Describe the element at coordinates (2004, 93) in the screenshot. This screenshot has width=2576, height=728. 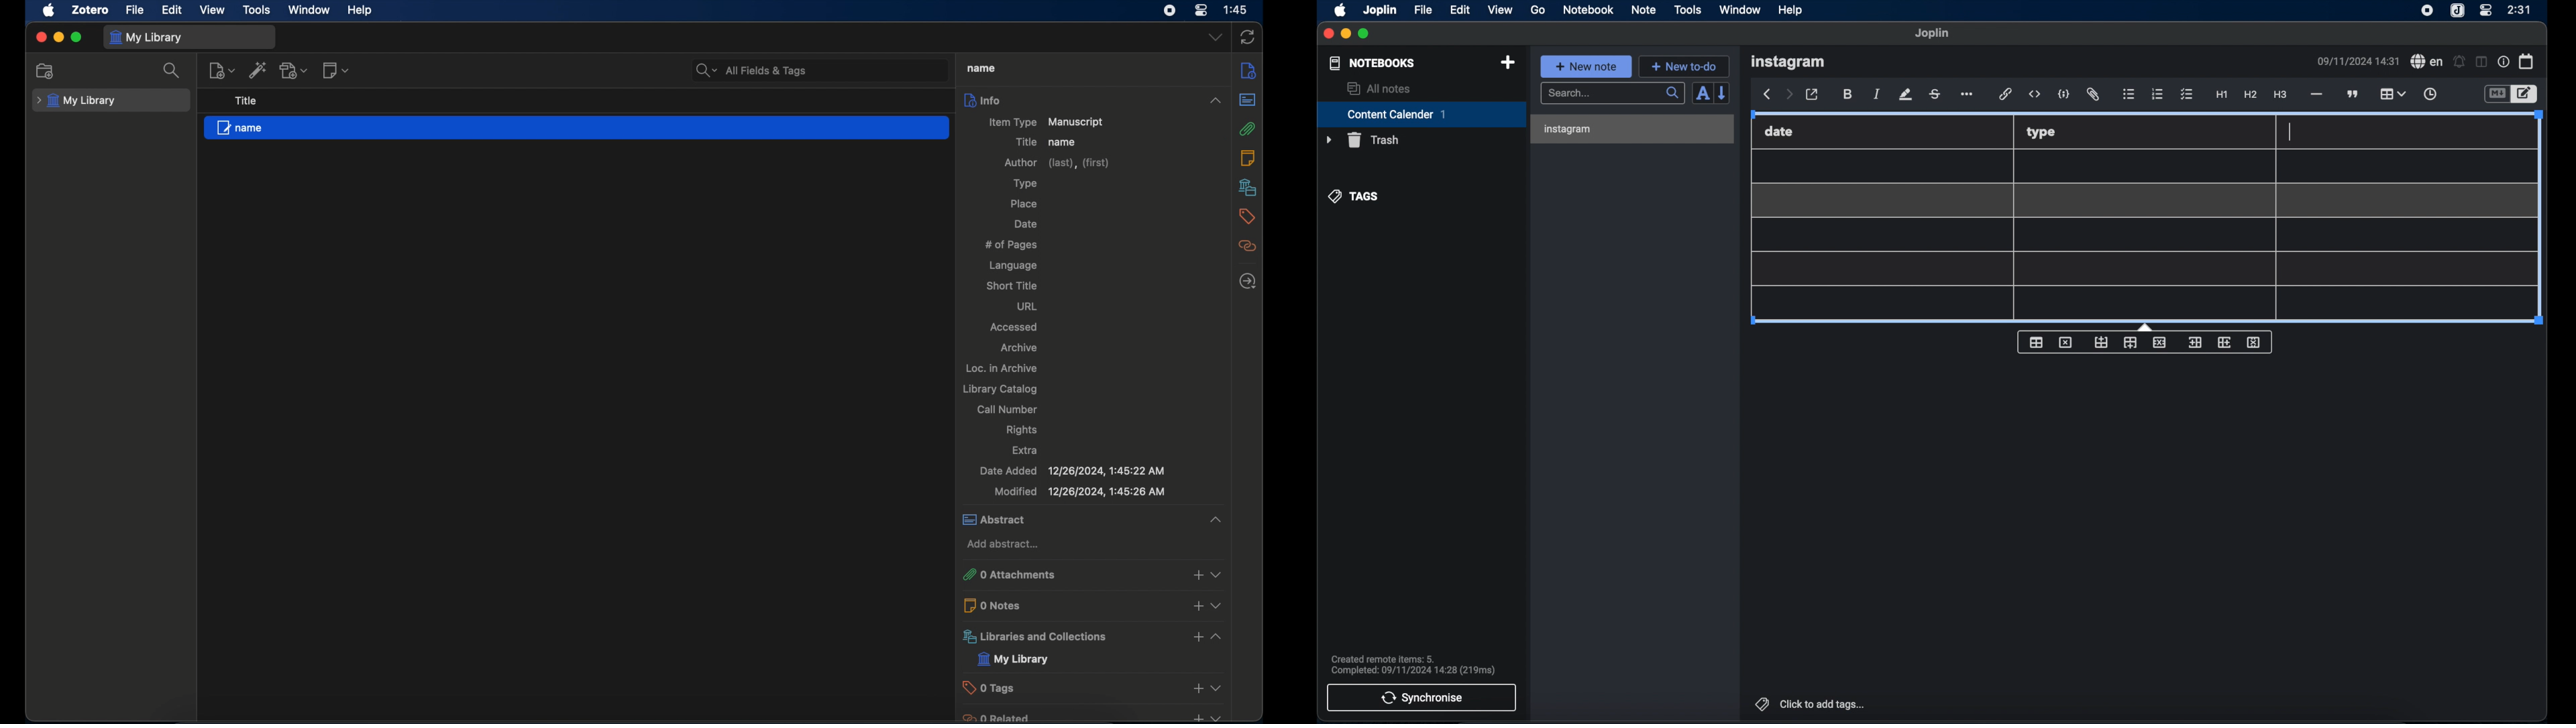
I see `hyperlink` at that location.